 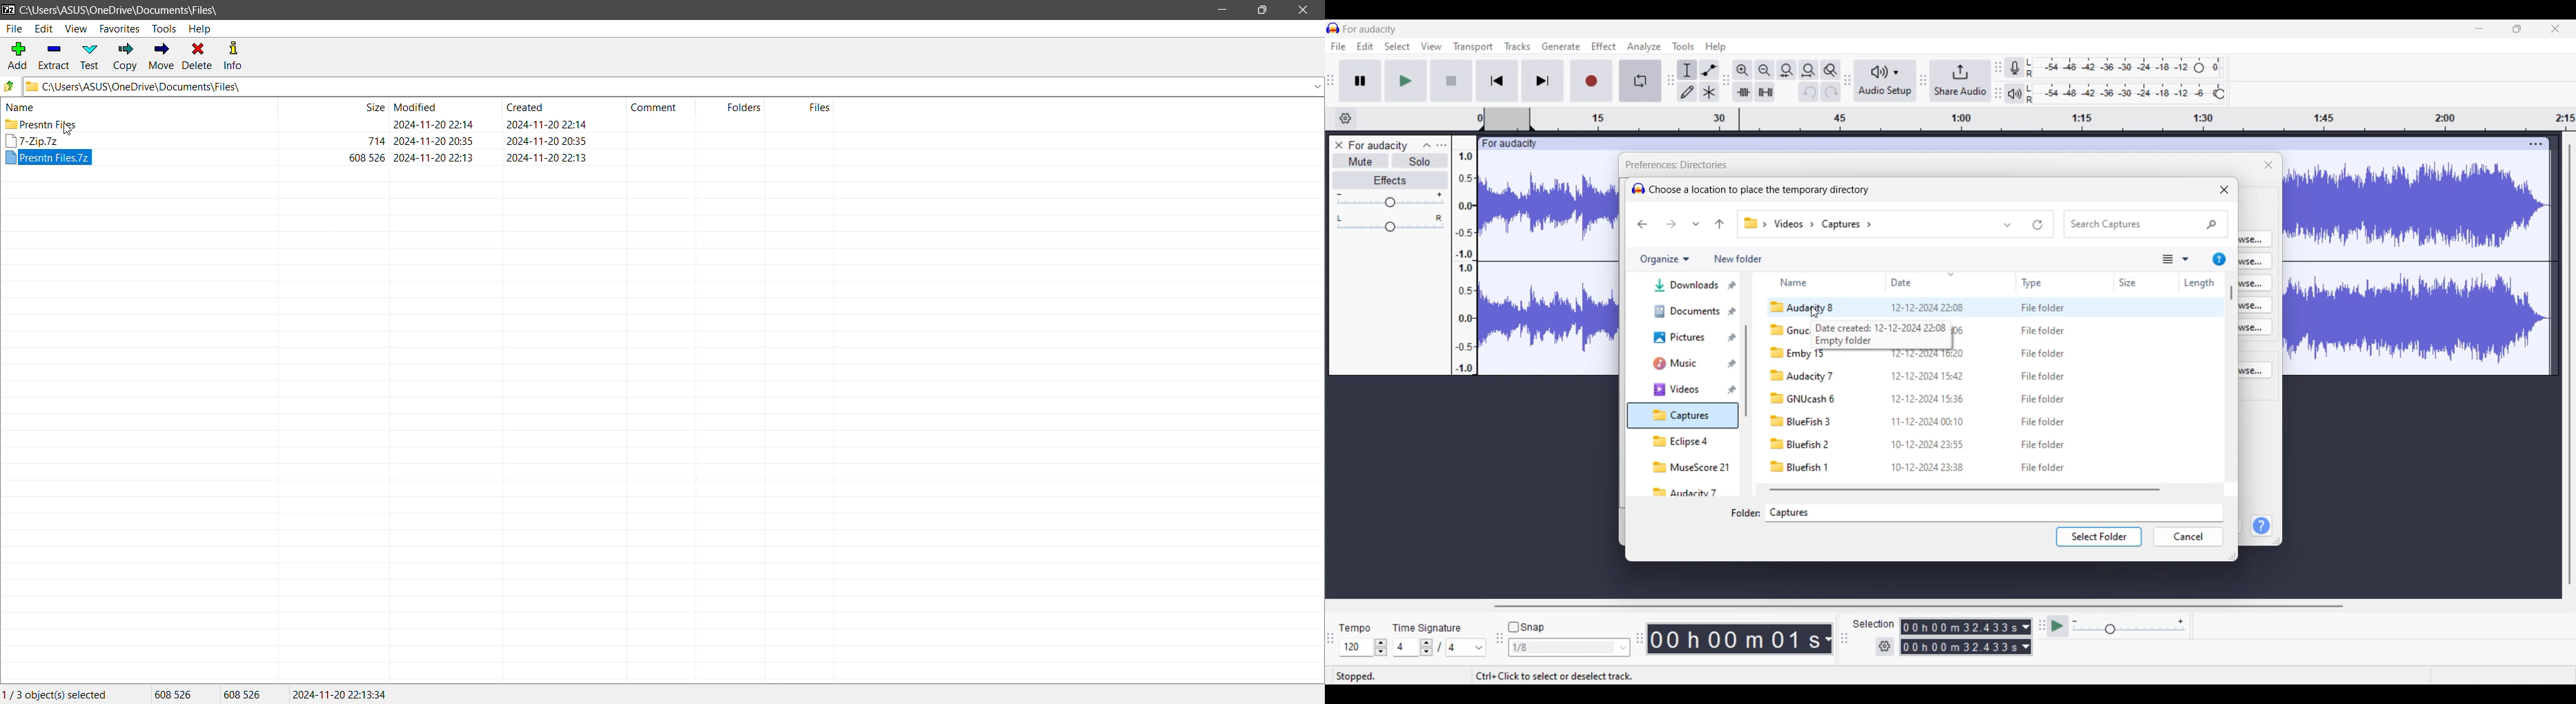 I want to click on 11-12-2024 00:10, so click(x=1928, y=421).